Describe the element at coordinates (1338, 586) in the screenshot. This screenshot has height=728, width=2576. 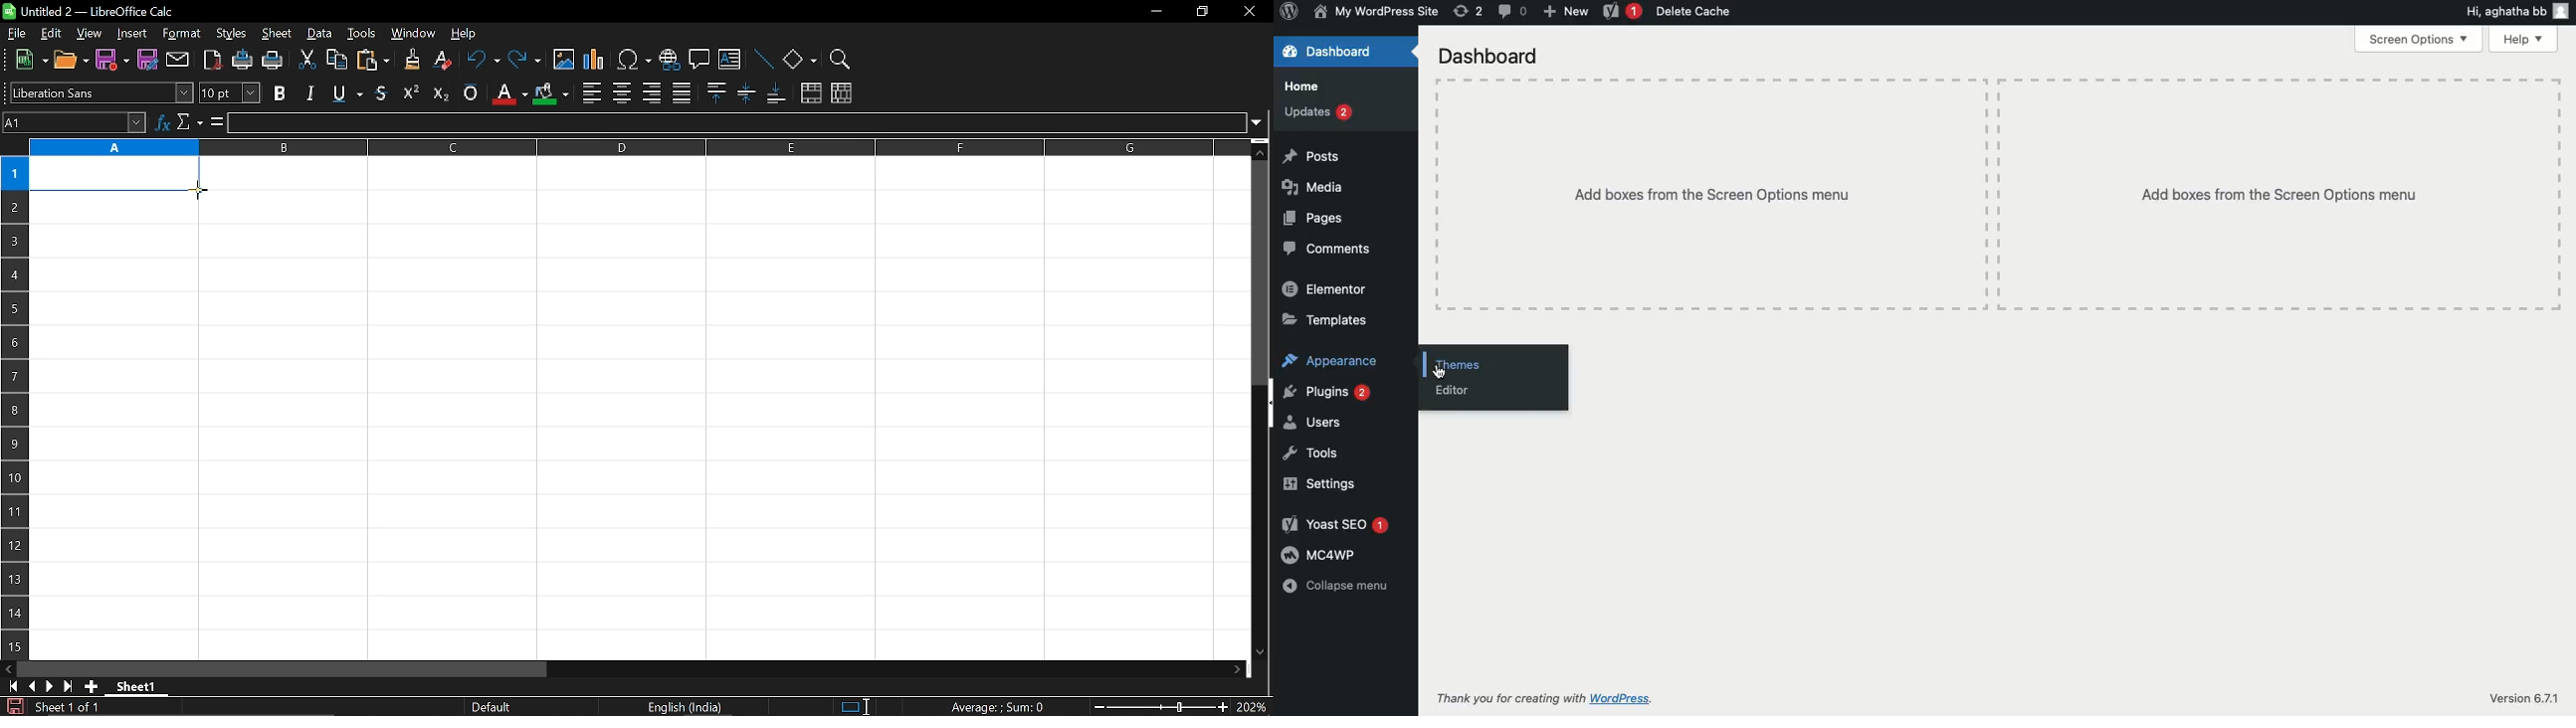
I see `Collapse menu` at that location.